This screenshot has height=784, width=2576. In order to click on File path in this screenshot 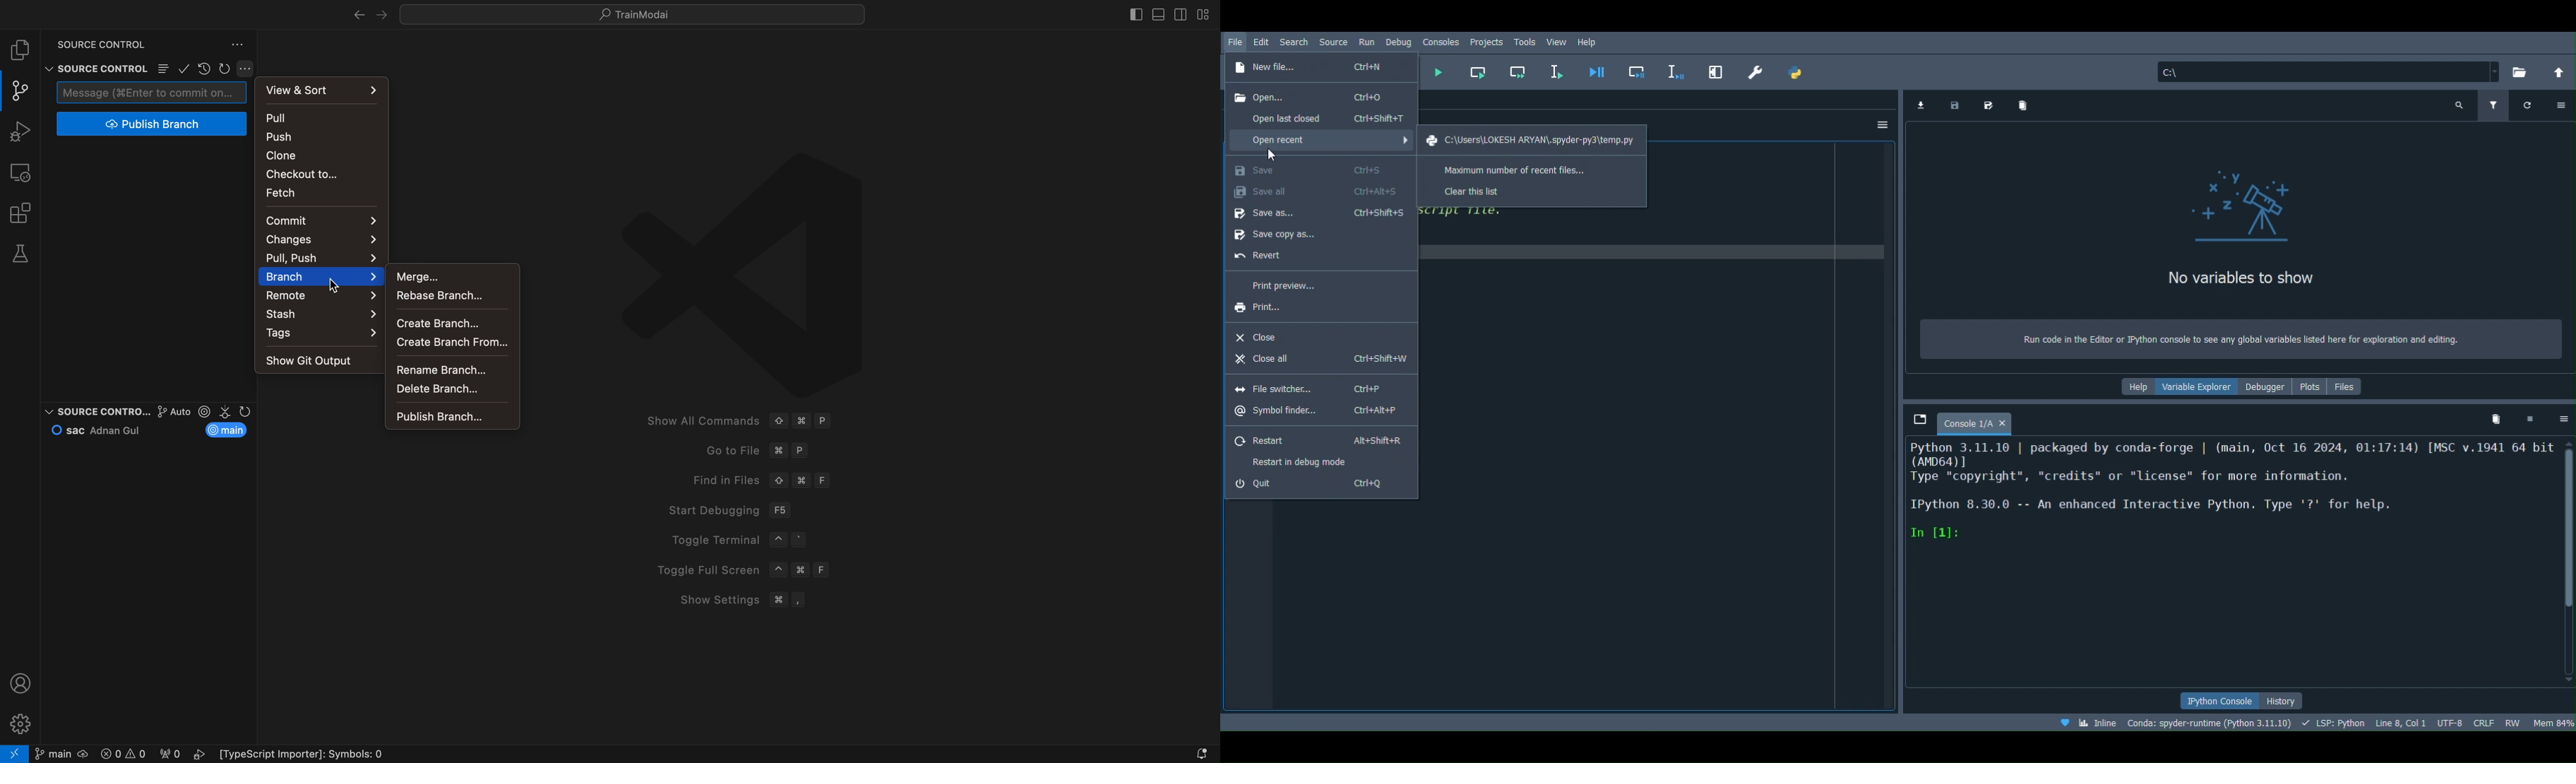, I will do `click(1525, 139)`.